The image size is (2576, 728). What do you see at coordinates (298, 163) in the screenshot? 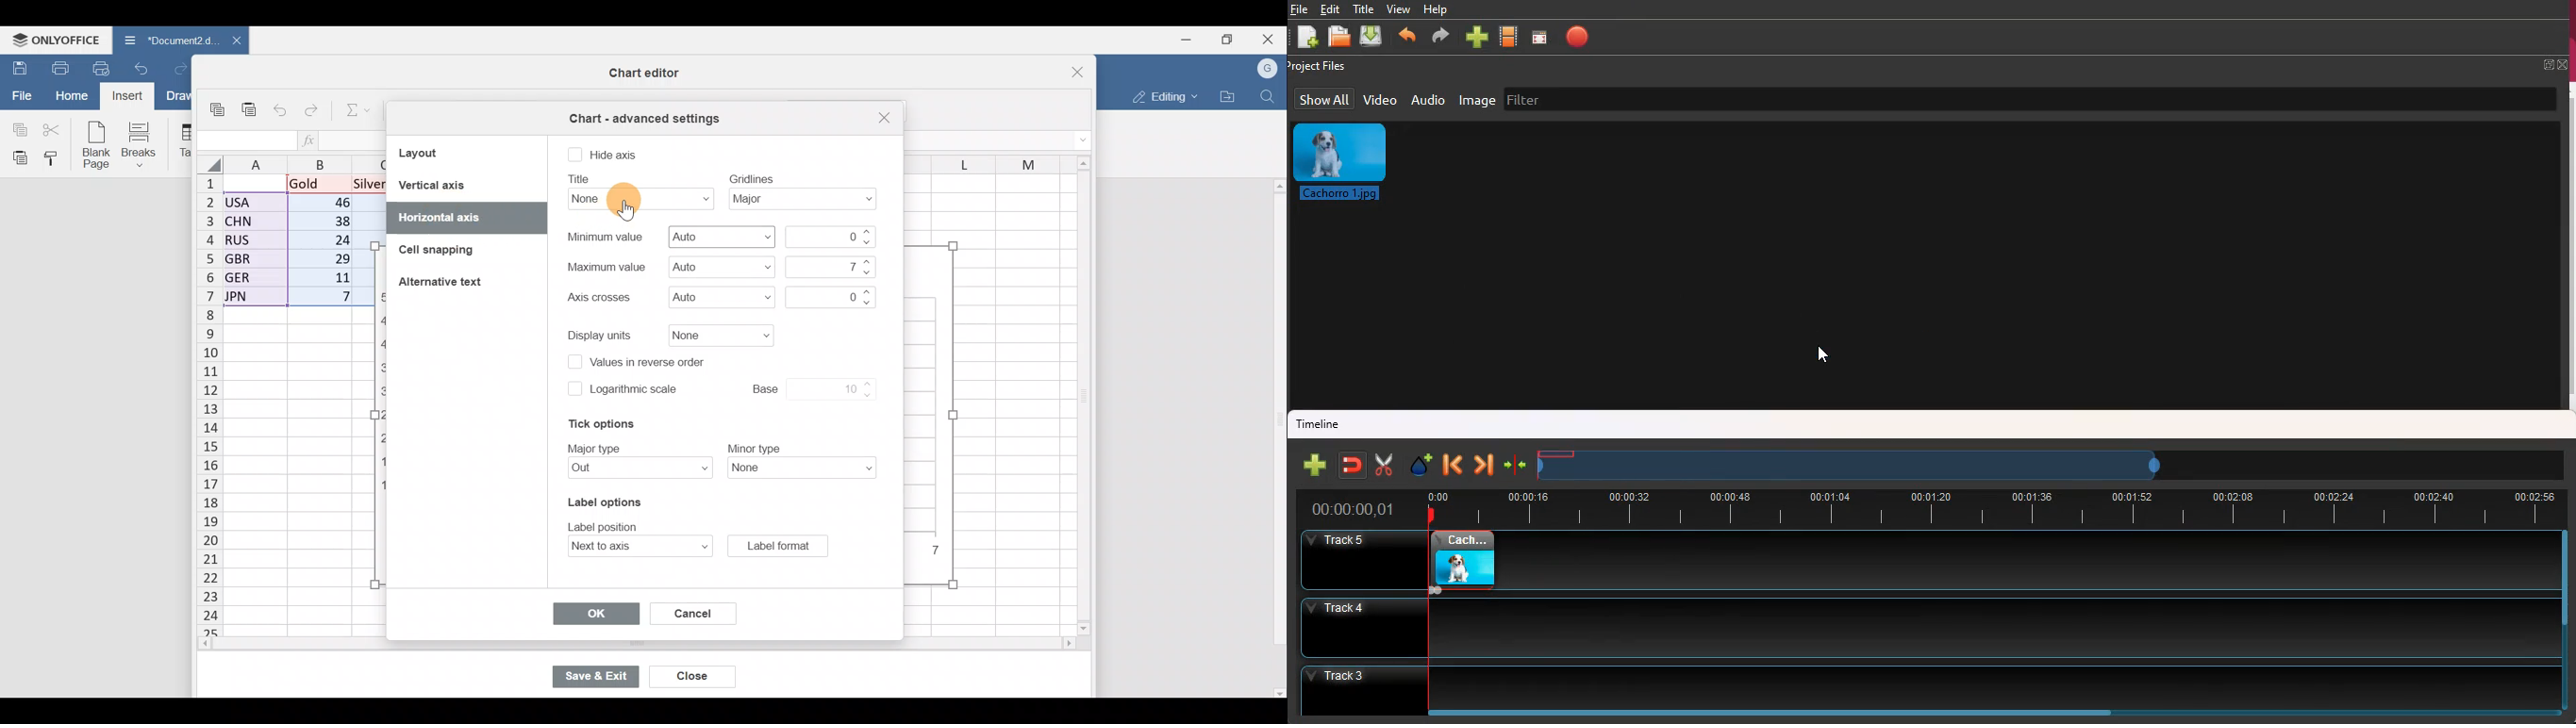
I see `Columns` at bounding box center [298, 163].